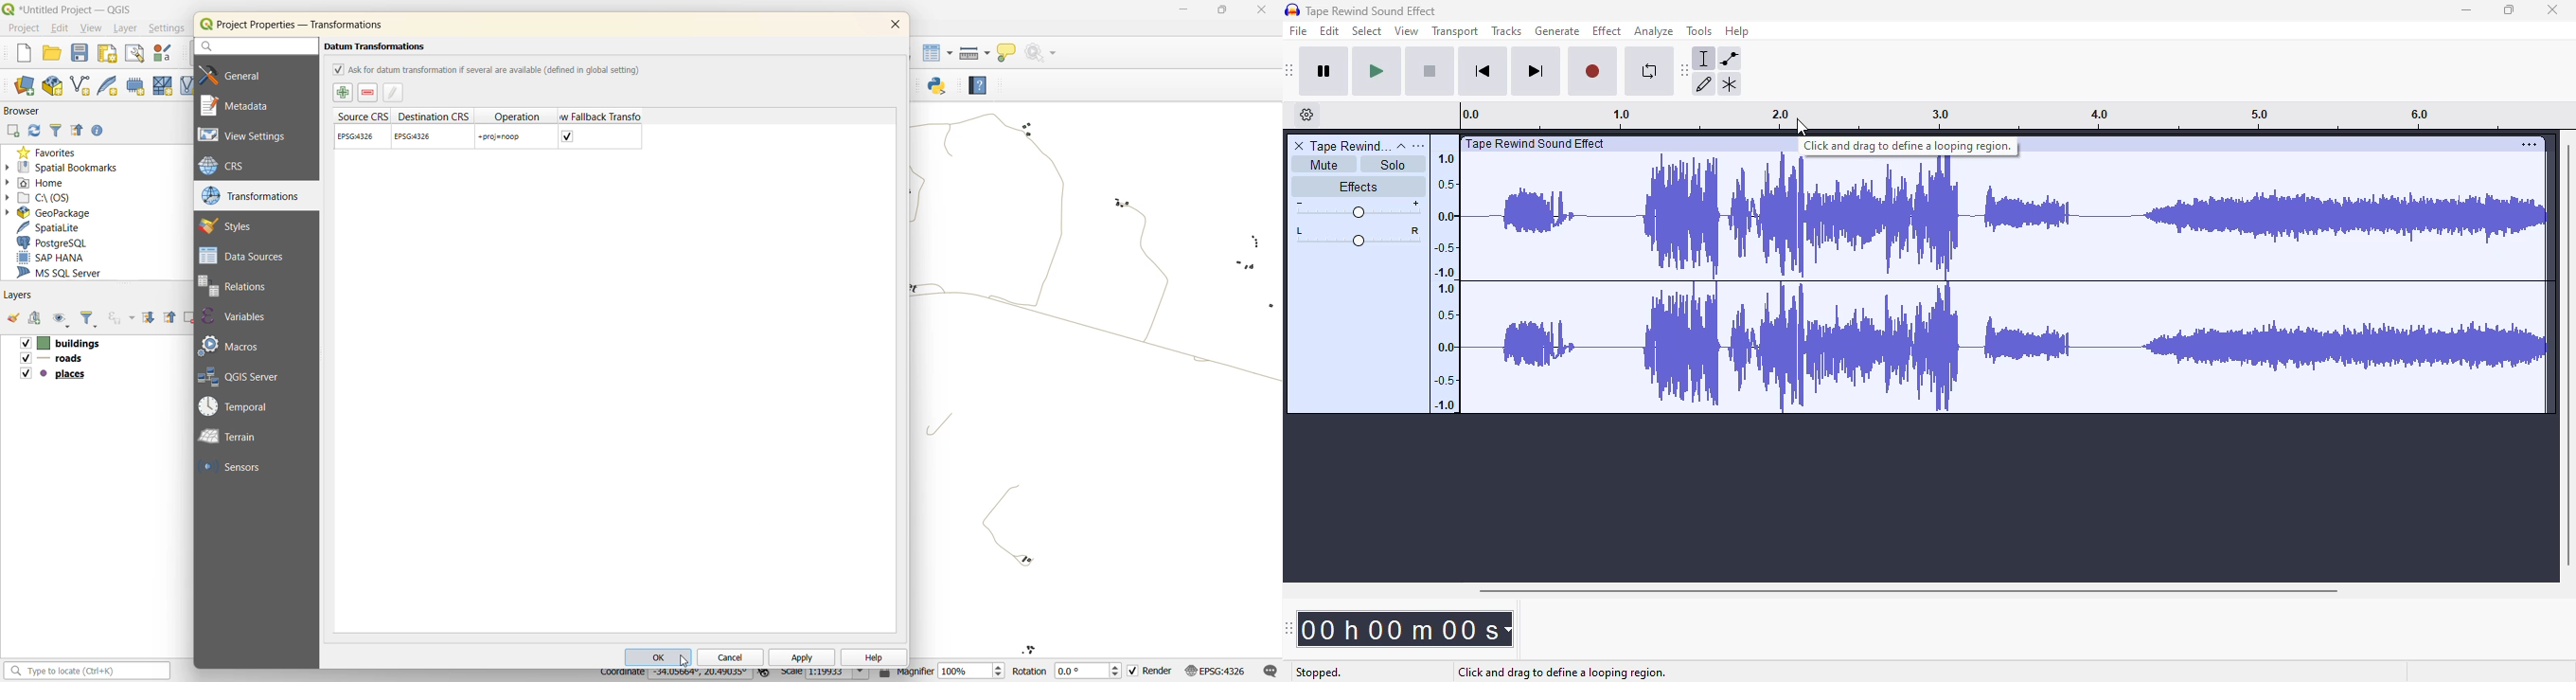 Image resolution: width=2576 pixels, height=700 pixels. What do you see at coordinates (2529, 144) in the screenshot?
I see `settings` at bounding box center [2529, 144].